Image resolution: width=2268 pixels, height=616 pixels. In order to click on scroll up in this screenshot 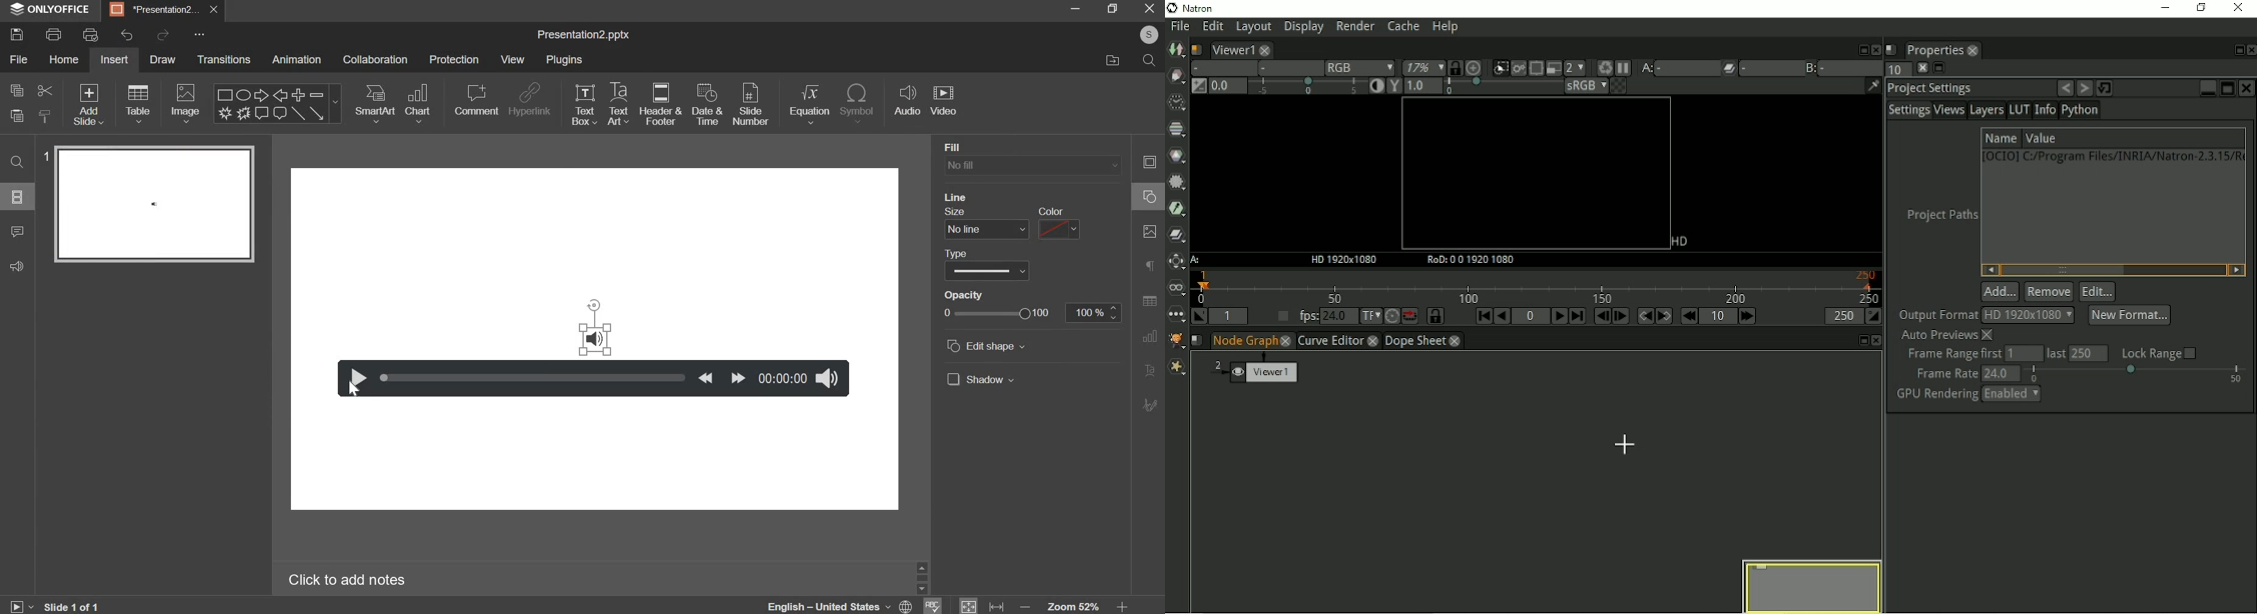, I will do `click(922, 568)`.